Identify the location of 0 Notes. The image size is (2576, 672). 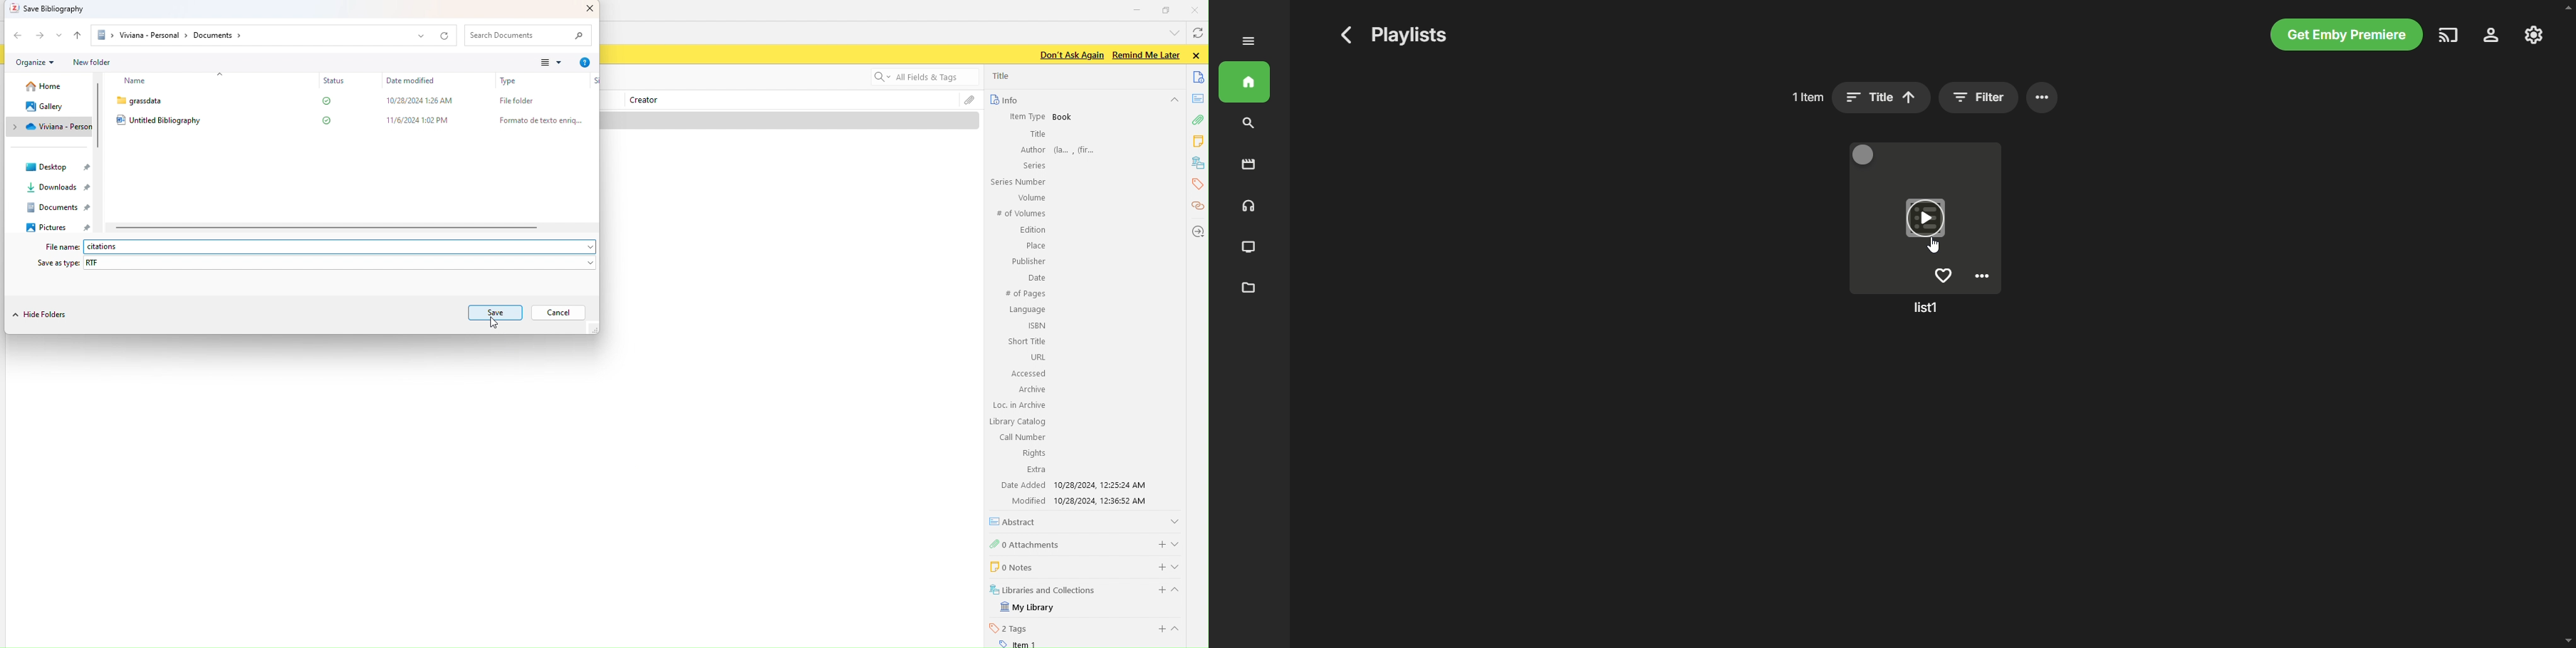
(1011, 566).